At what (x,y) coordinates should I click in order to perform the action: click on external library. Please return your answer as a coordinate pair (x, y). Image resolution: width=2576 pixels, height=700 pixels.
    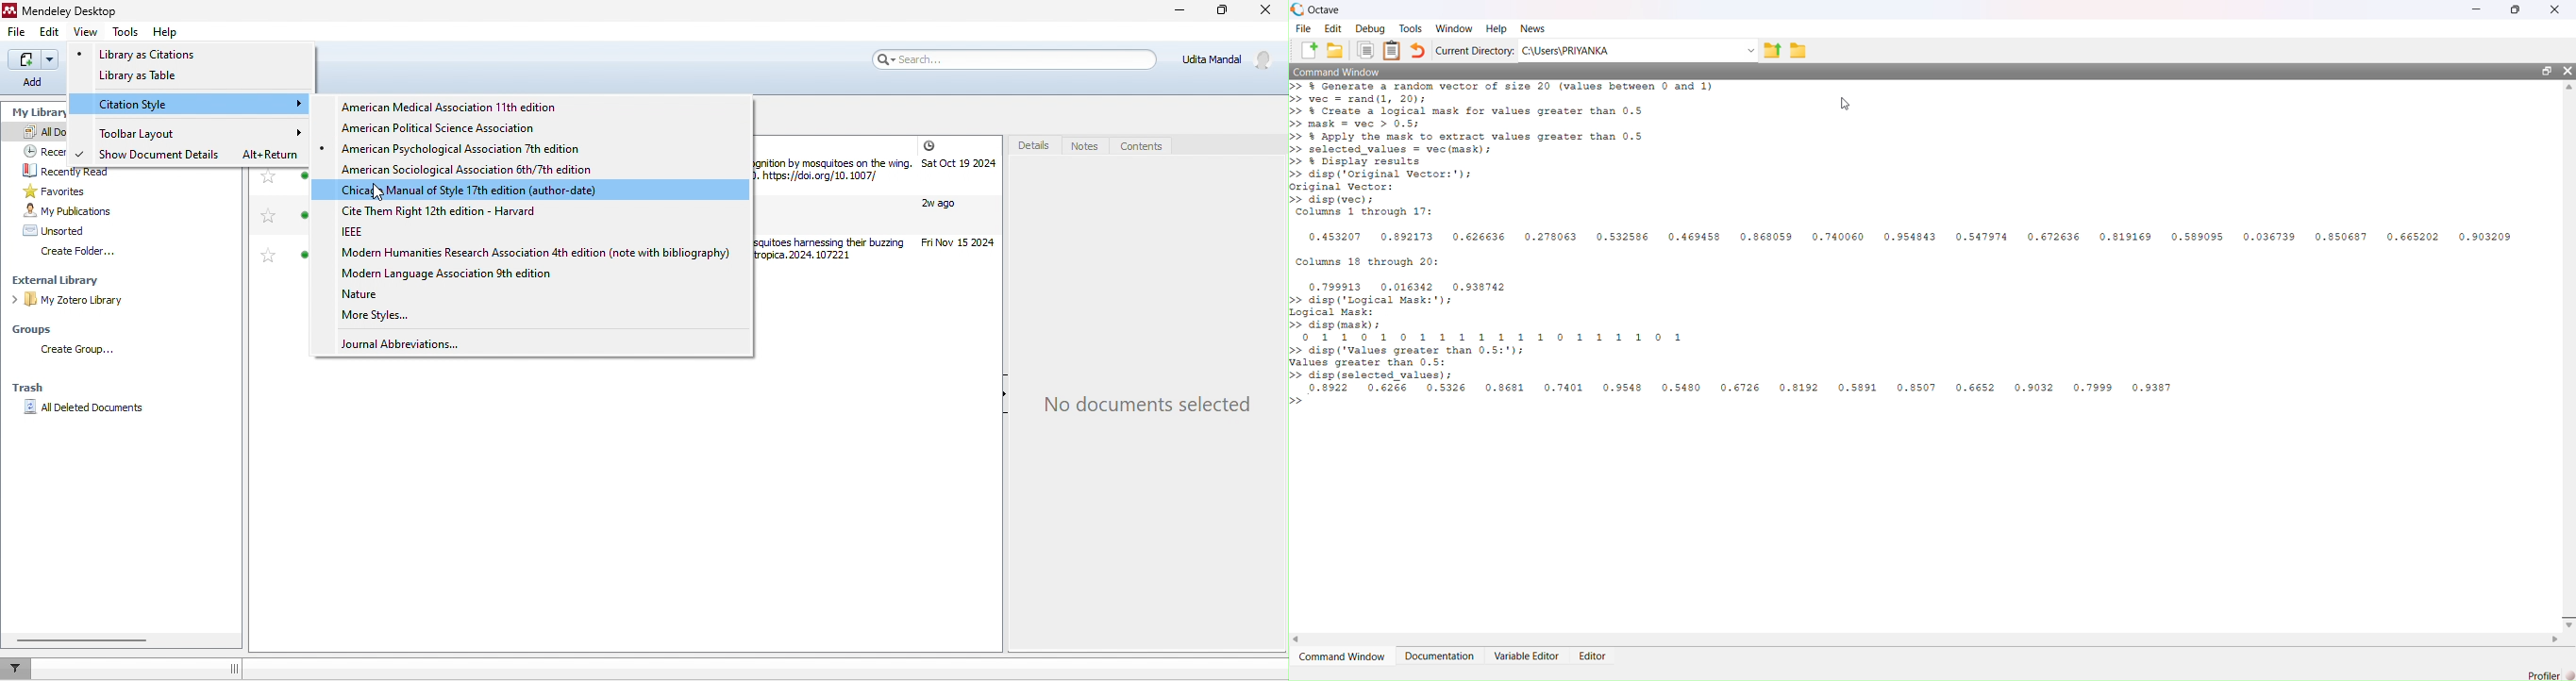
    Looking at the image, I should click on (66, 281).